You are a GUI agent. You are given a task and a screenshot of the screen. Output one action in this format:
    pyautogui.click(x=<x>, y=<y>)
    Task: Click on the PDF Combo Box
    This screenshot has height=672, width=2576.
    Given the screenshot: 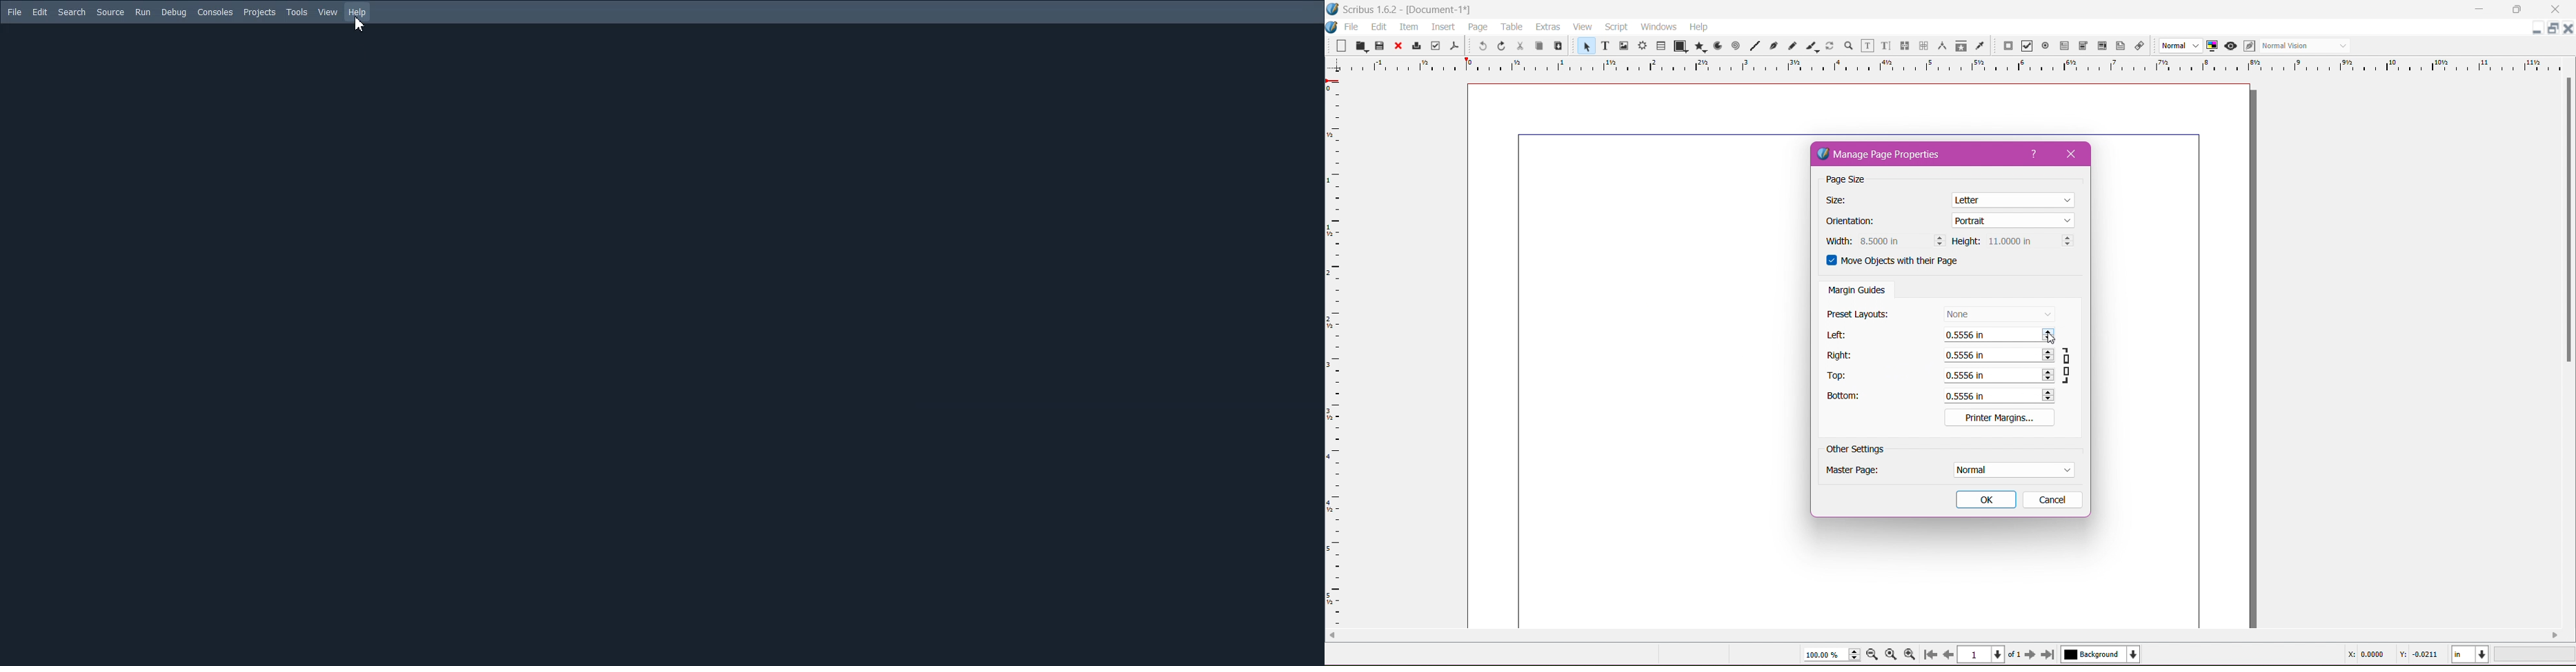 What is the action you would take?
    pyautogui.click(x=2084, y=46)
    